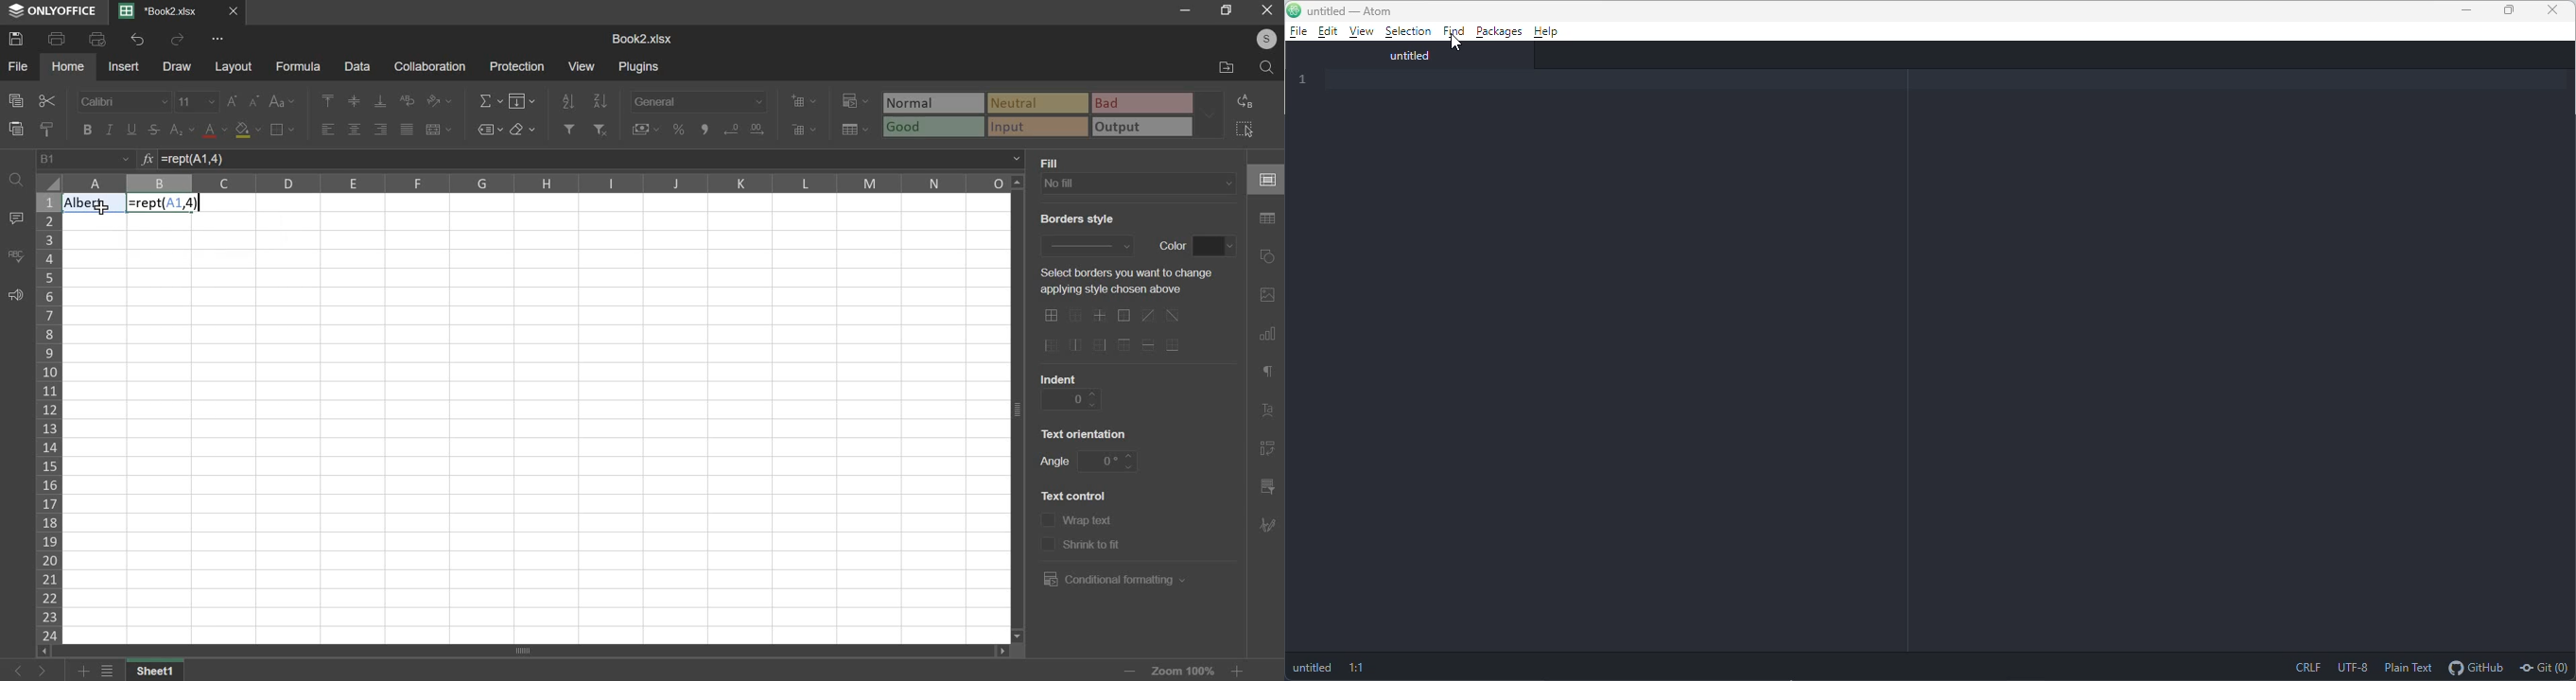  I want to click on fill, so click(521, 101).